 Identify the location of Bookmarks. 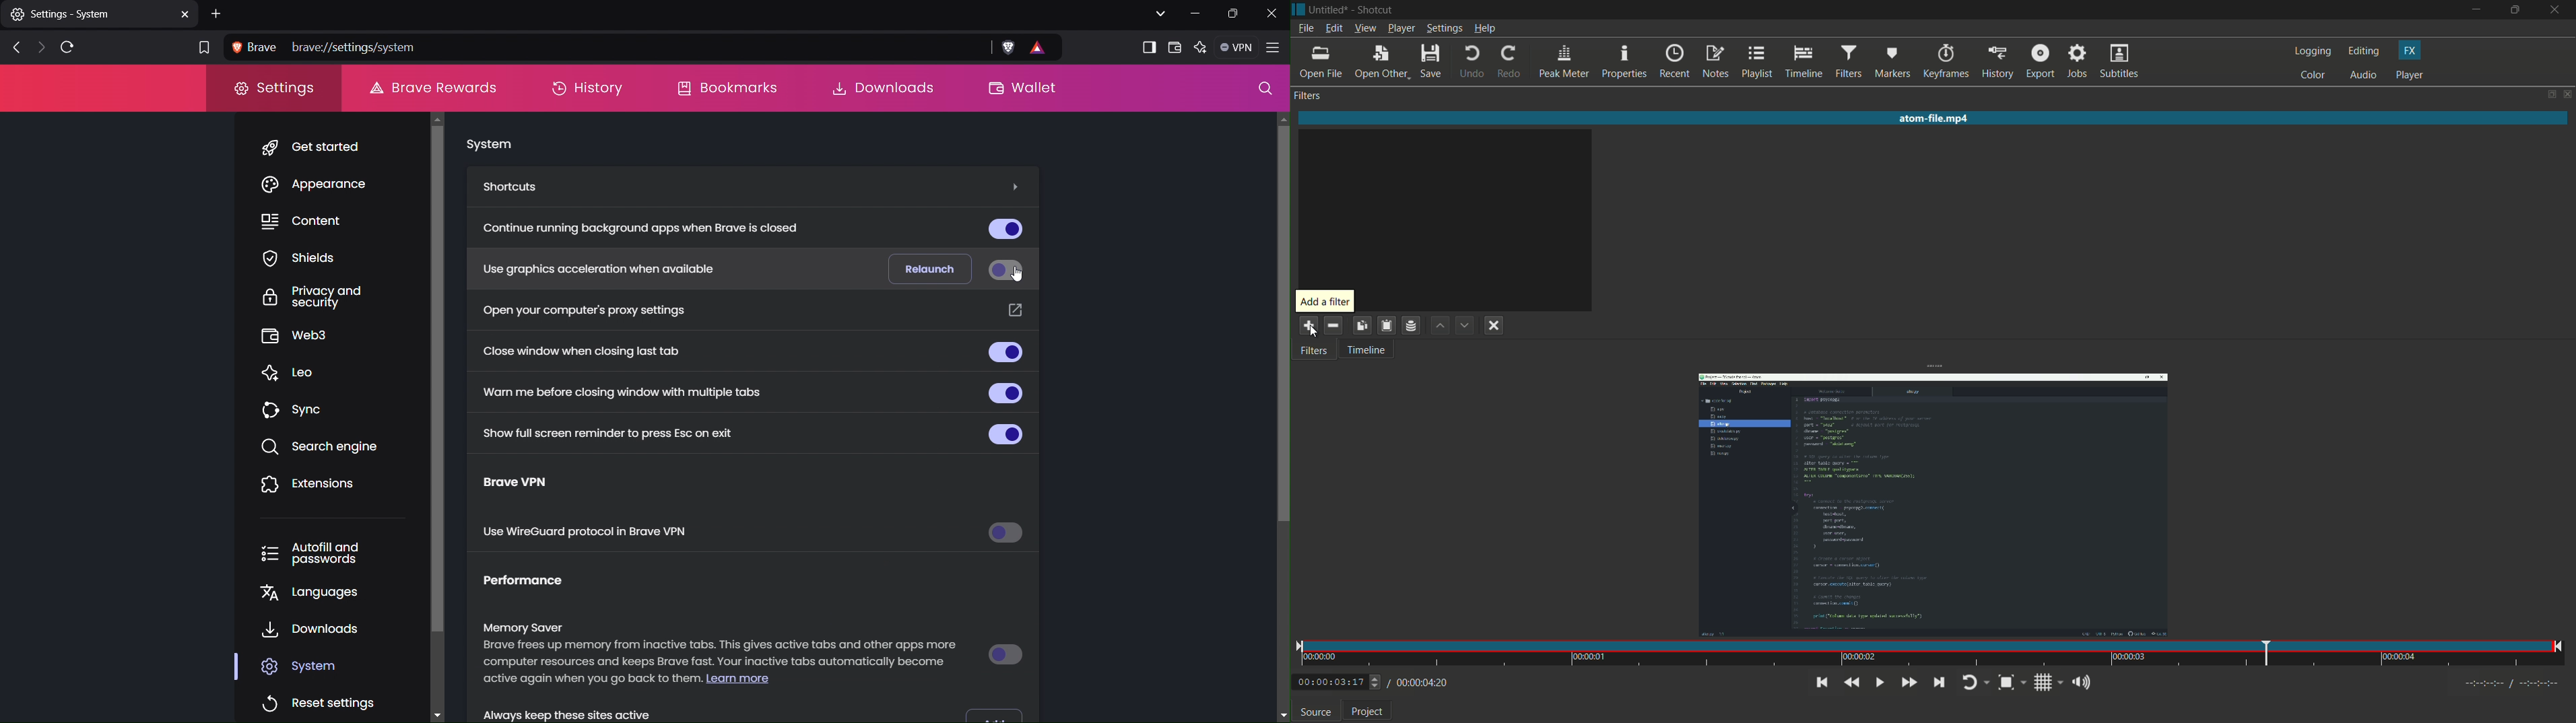
(726, 89).